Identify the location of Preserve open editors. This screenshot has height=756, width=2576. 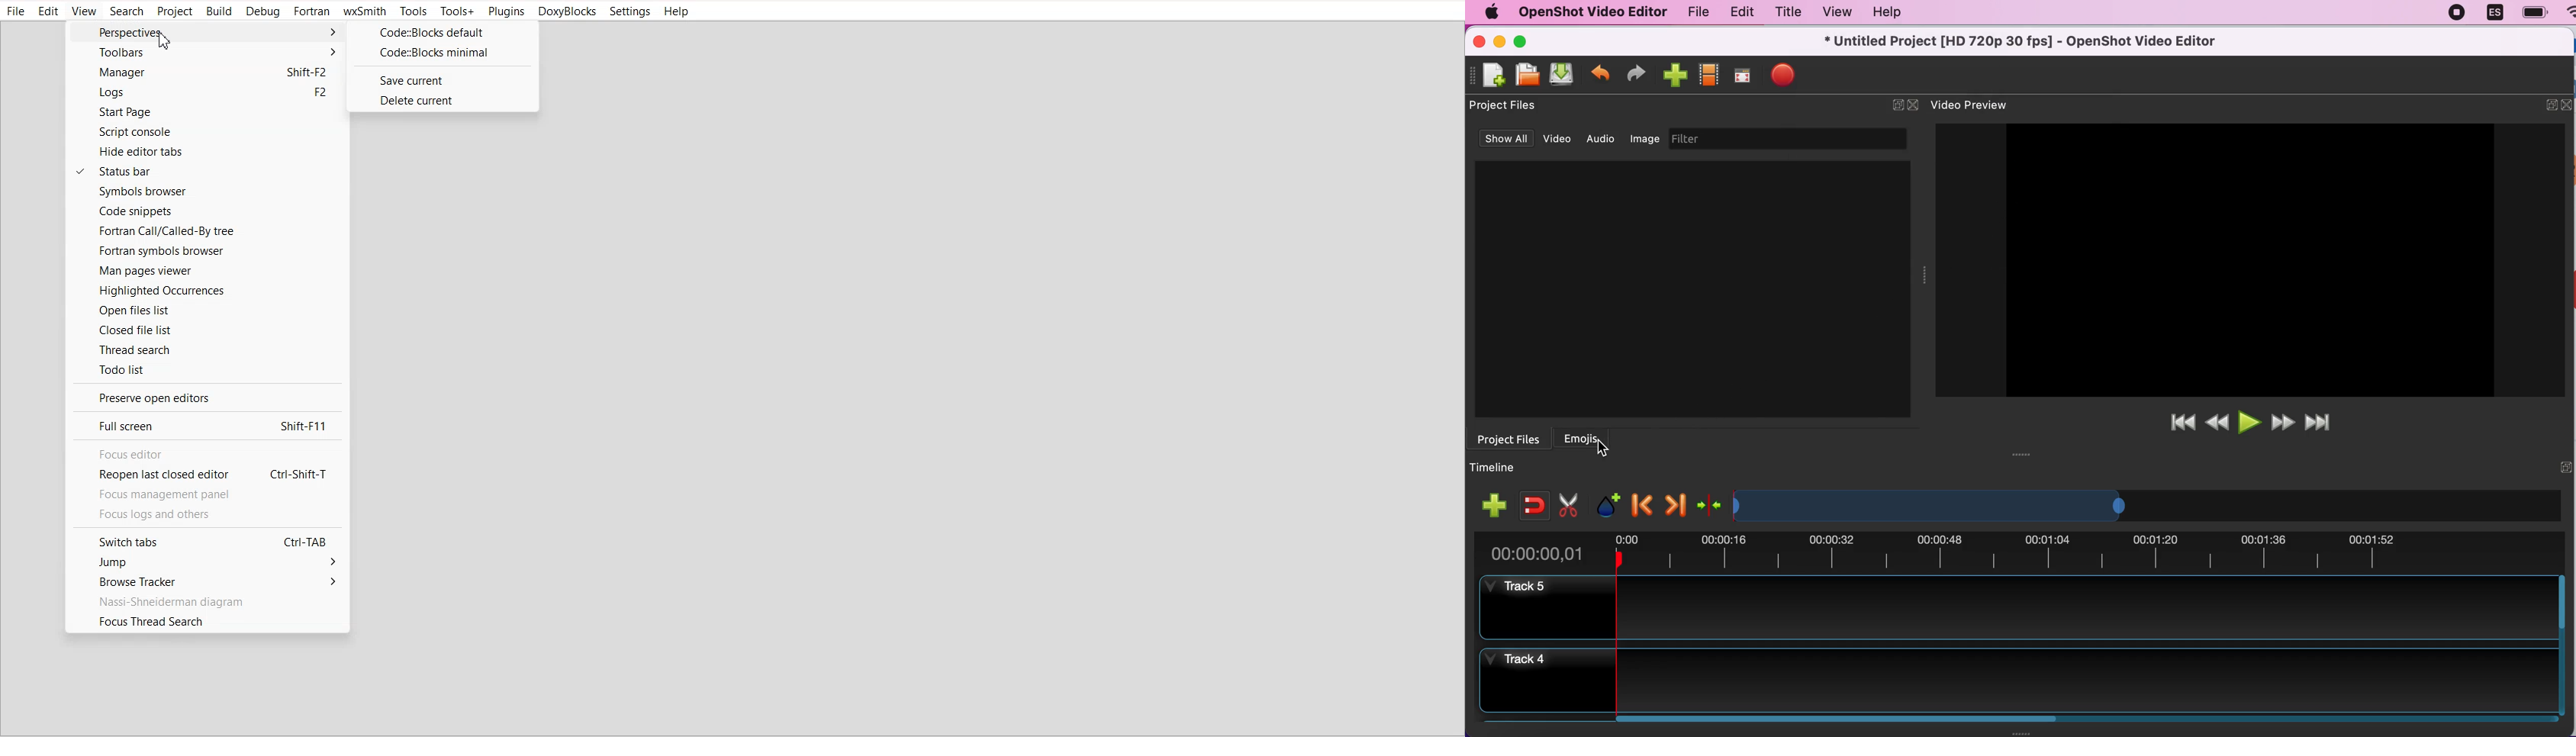
(204, 397).